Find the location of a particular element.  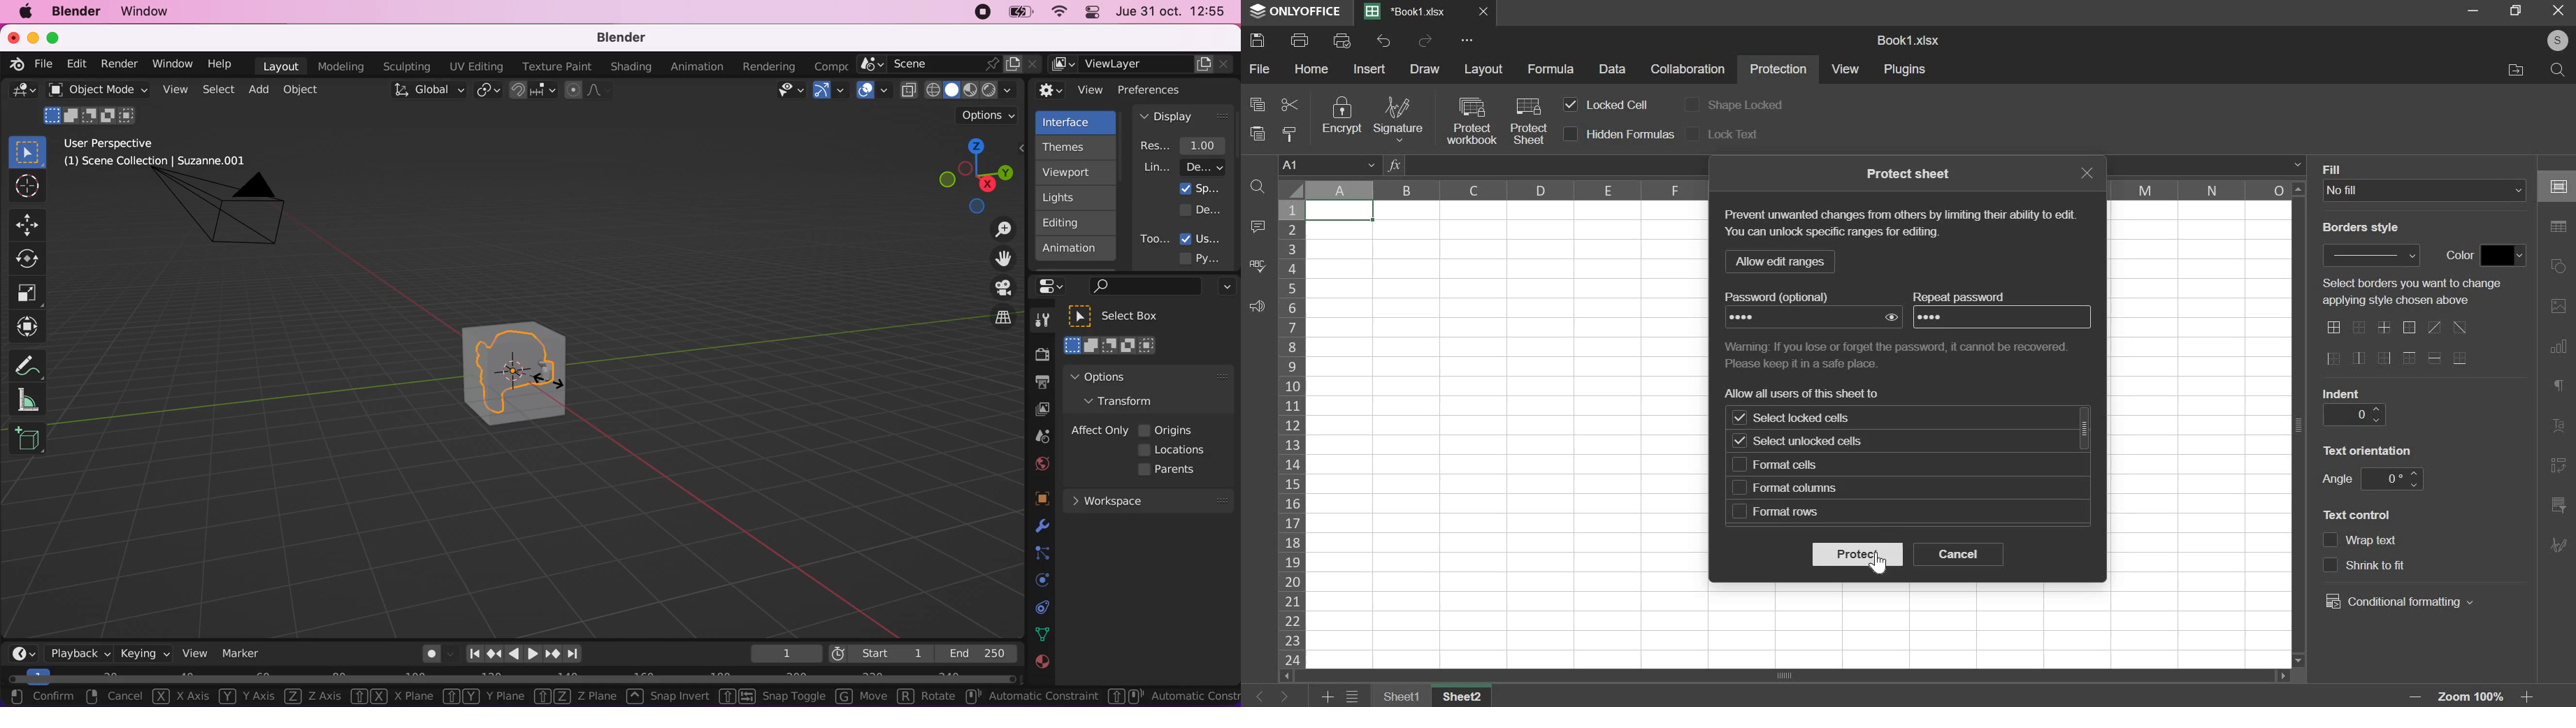

workspace is located at coordinates (1148, 499).